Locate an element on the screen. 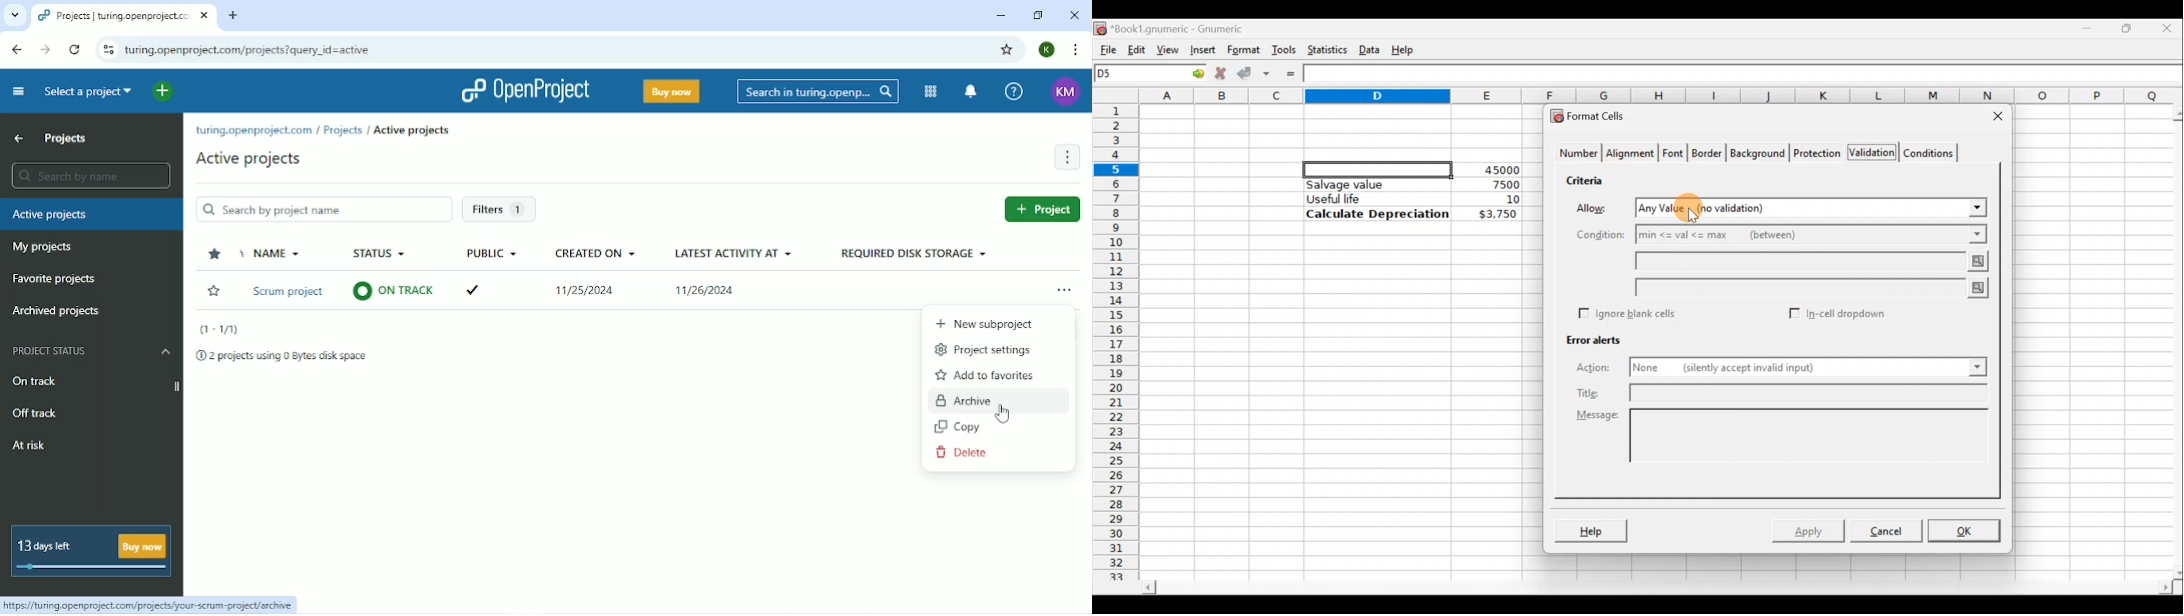 Image resolution: width=2184 pixels, height=616 pixels. Number is located at coordinates (1576, 155).